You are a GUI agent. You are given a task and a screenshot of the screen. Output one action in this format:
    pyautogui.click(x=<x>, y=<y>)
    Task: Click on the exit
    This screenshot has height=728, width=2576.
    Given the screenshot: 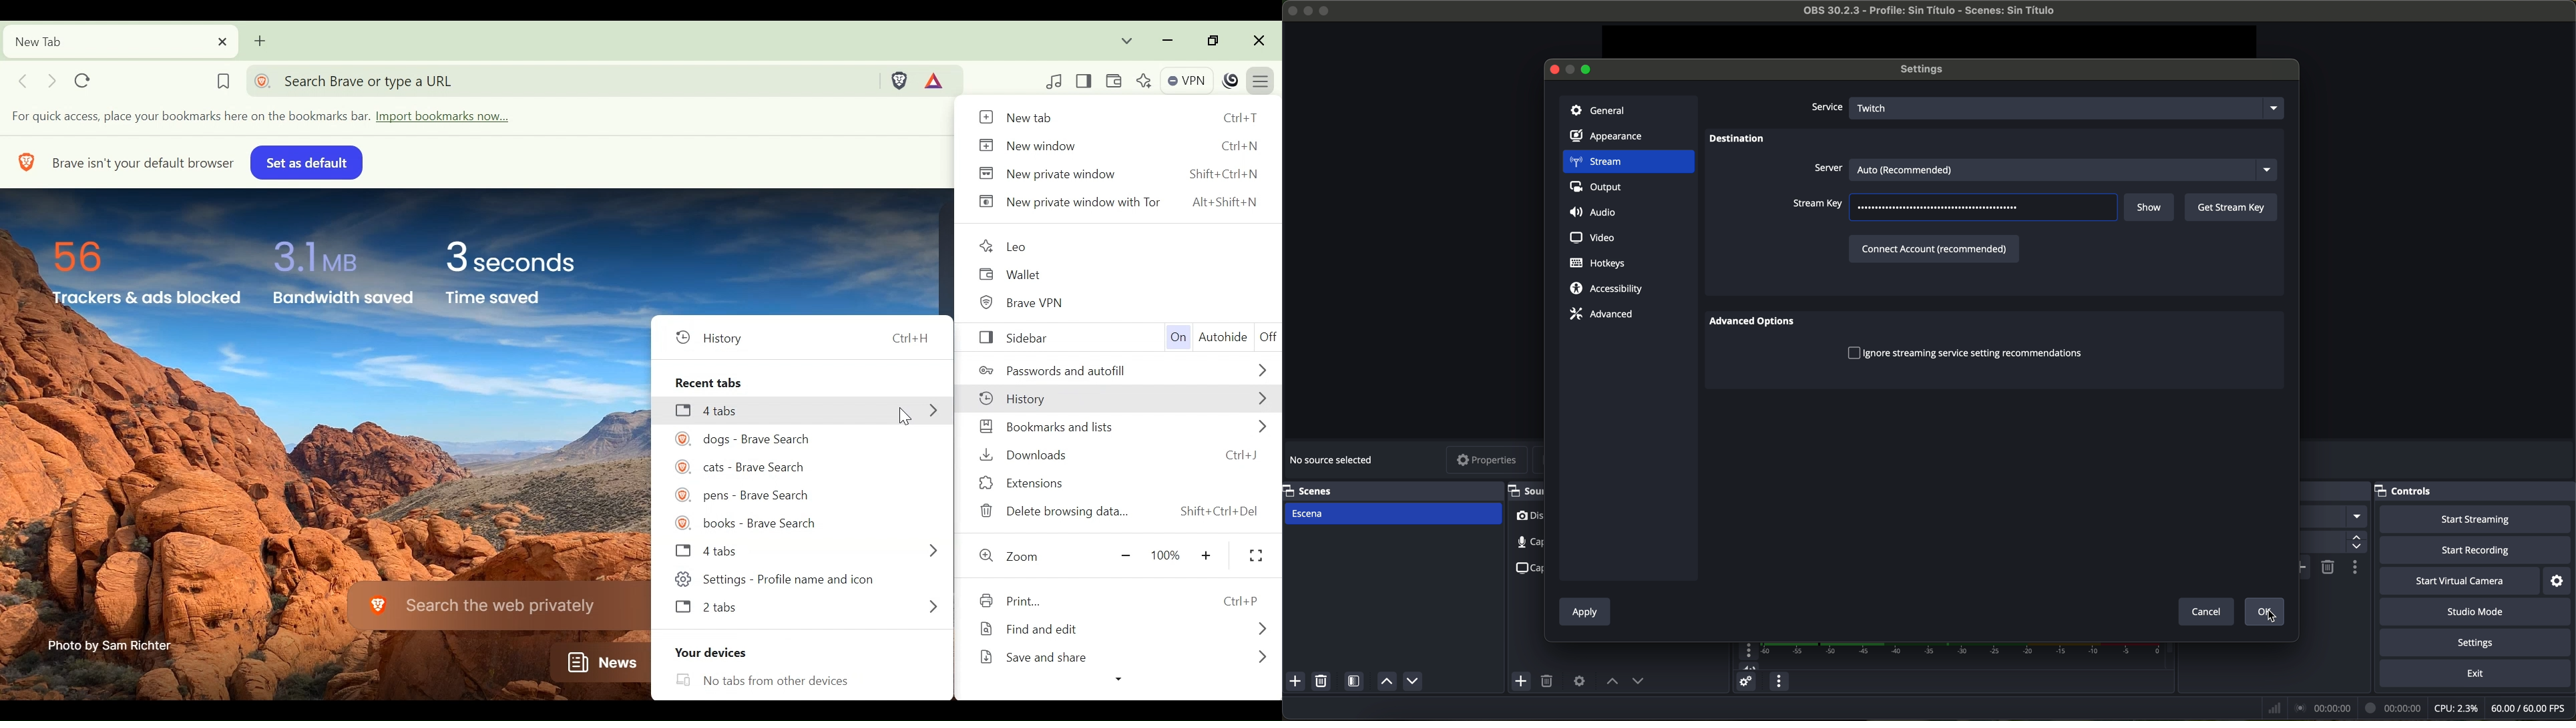 What is the action you would take?
    pyautogui.click(x=2478, y=675)
    